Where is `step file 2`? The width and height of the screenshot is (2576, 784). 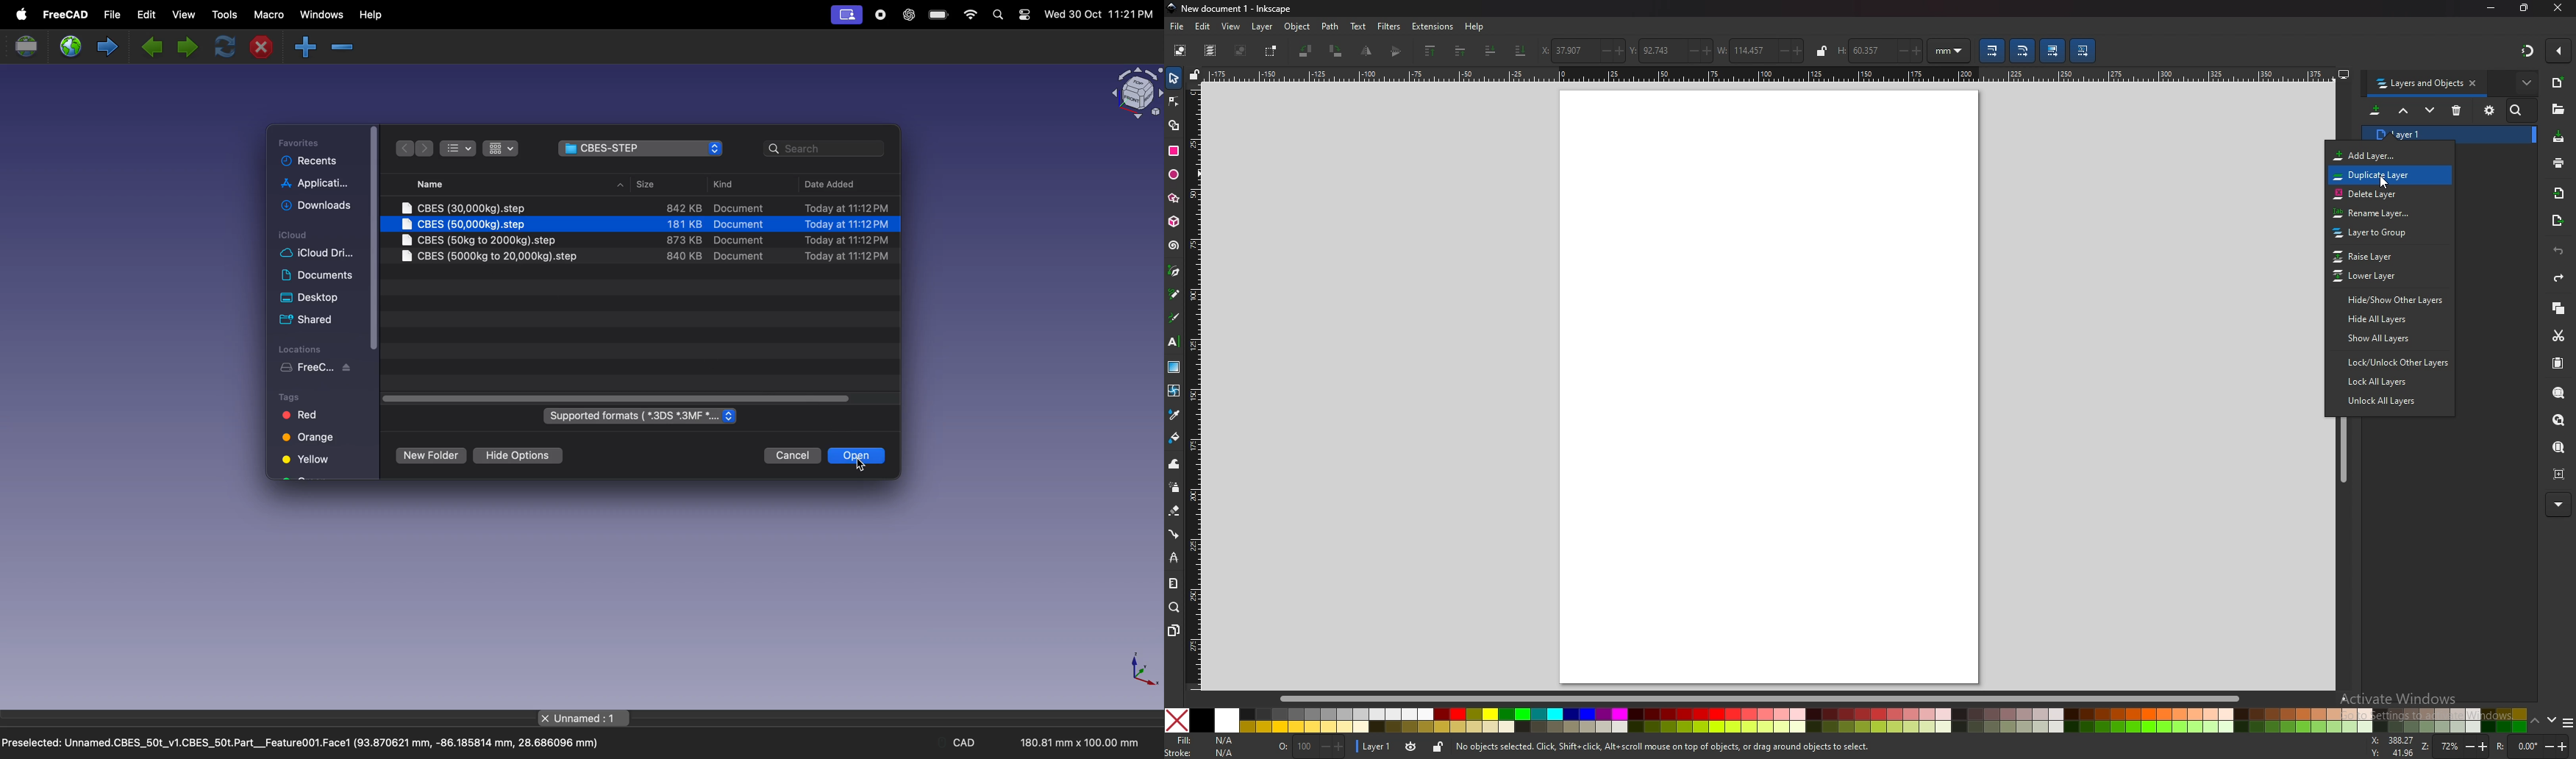 step file 2 is located at coordinates (641, 224).